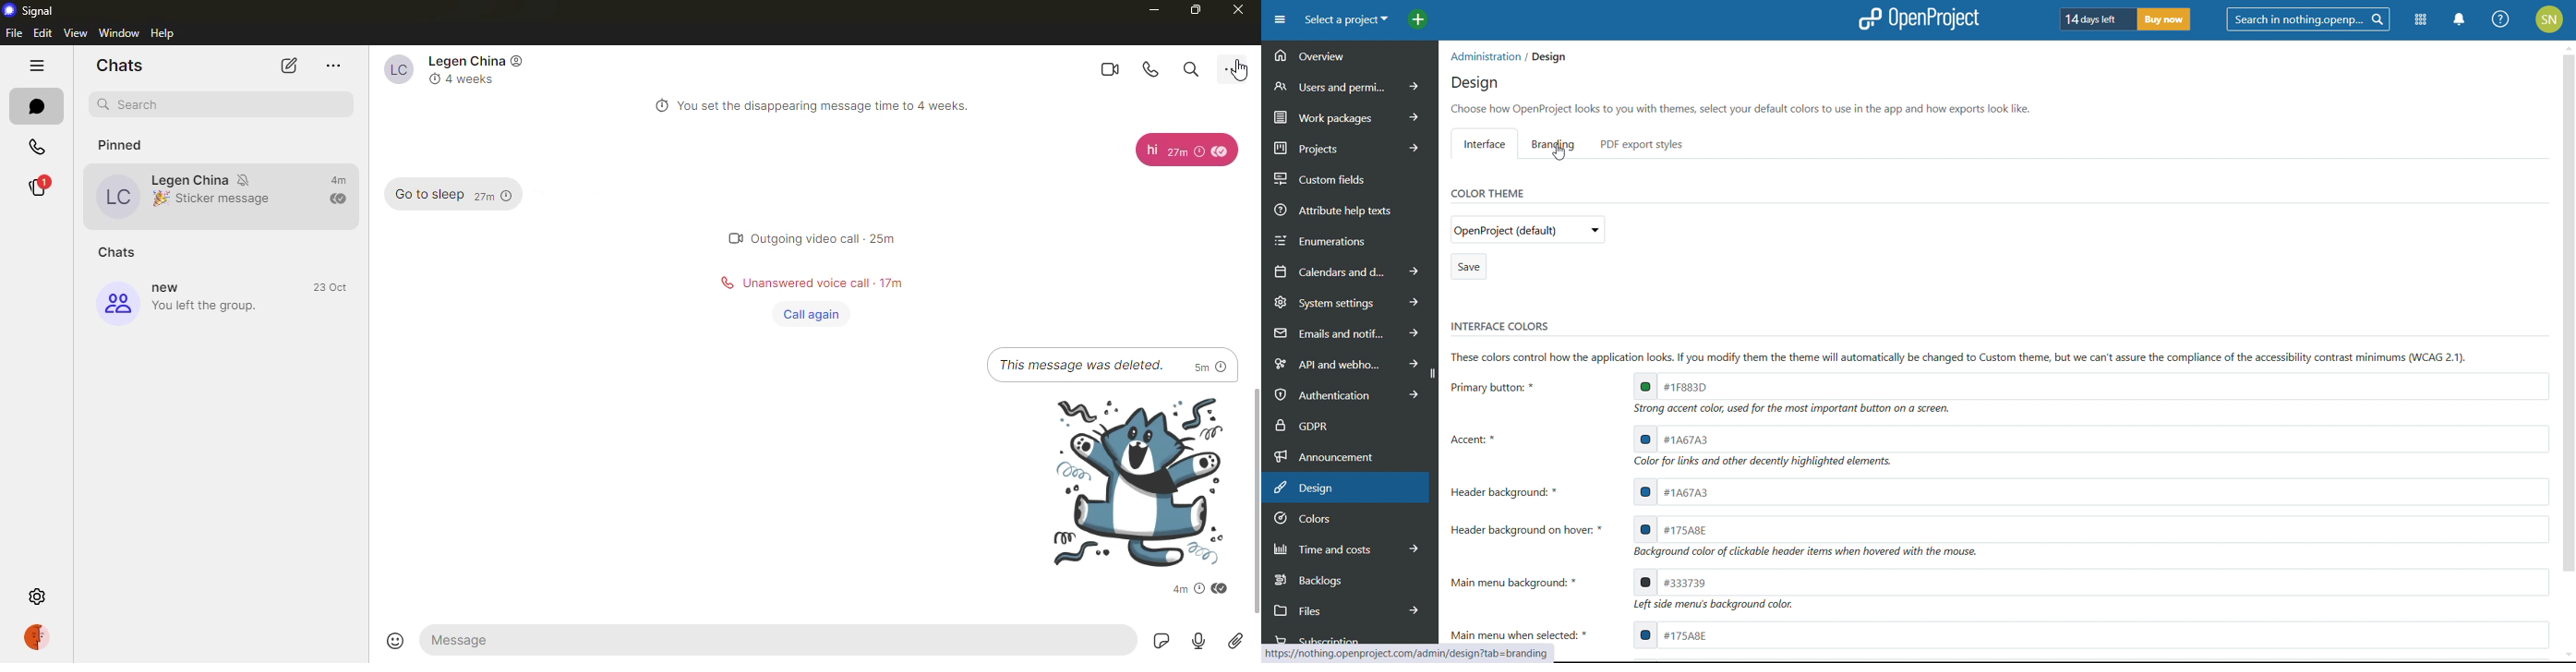 The width and height of the screenshot is (2576, 672). What do you see at coordinates (723, 283) in the screenshot?
I see `Call logo` at bounding box center [723, 283].